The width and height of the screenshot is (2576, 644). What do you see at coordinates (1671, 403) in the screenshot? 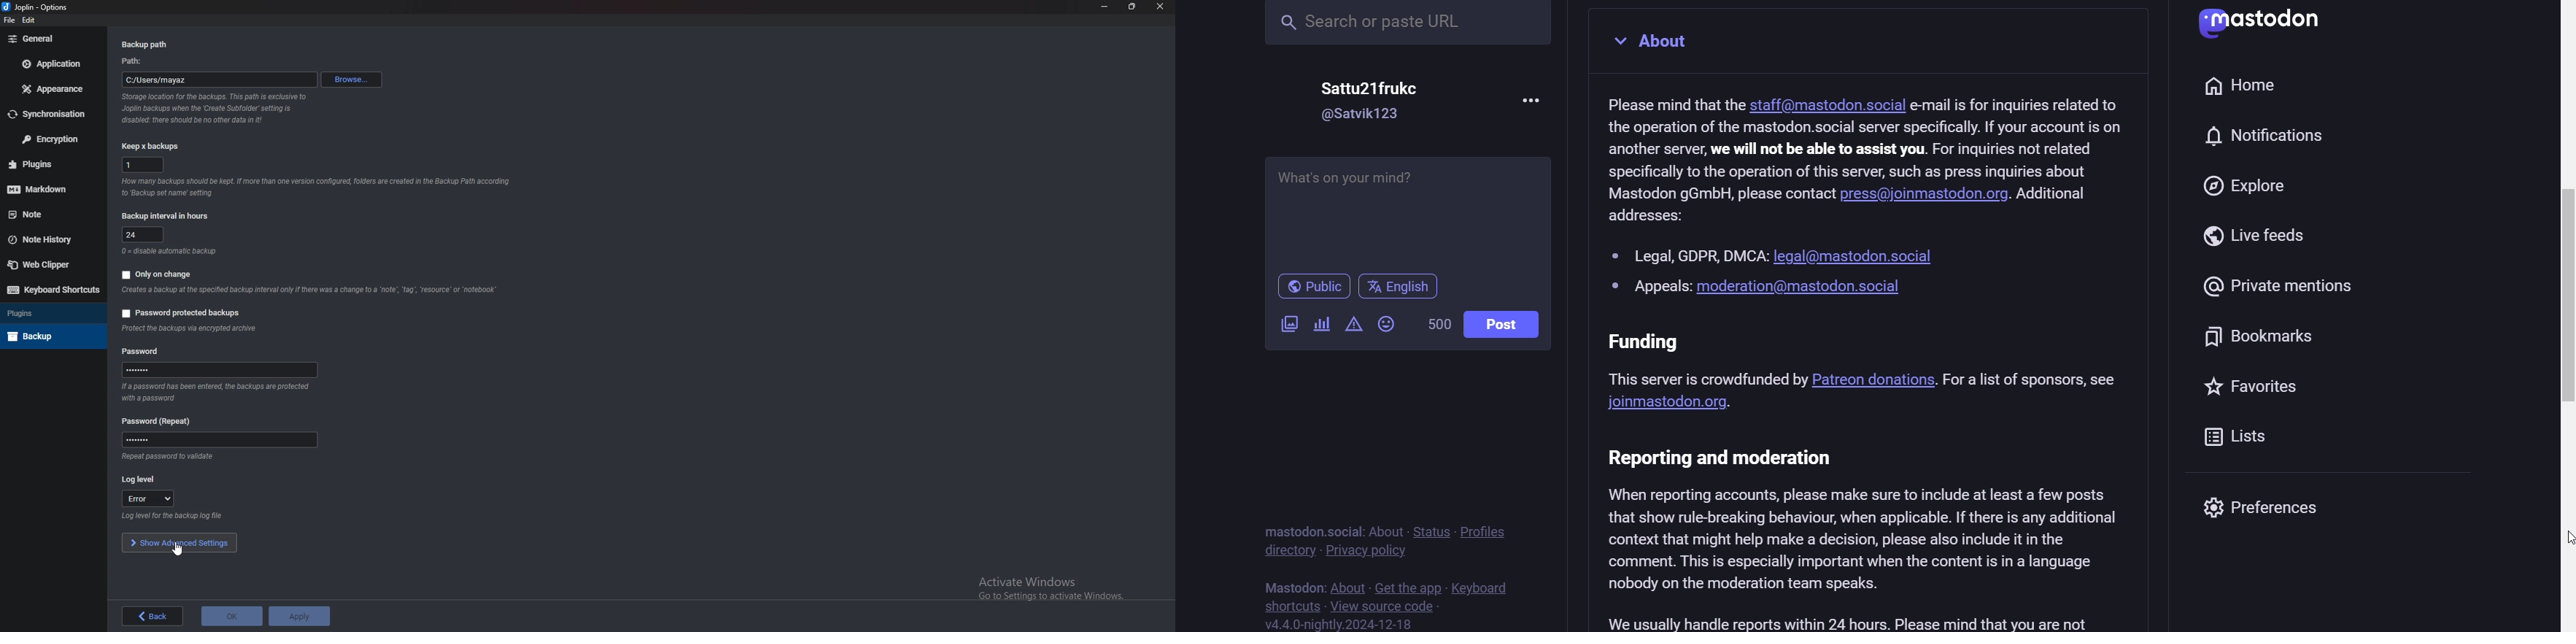
I see `joinmastodon.org` at bounding box center [1671, 403].